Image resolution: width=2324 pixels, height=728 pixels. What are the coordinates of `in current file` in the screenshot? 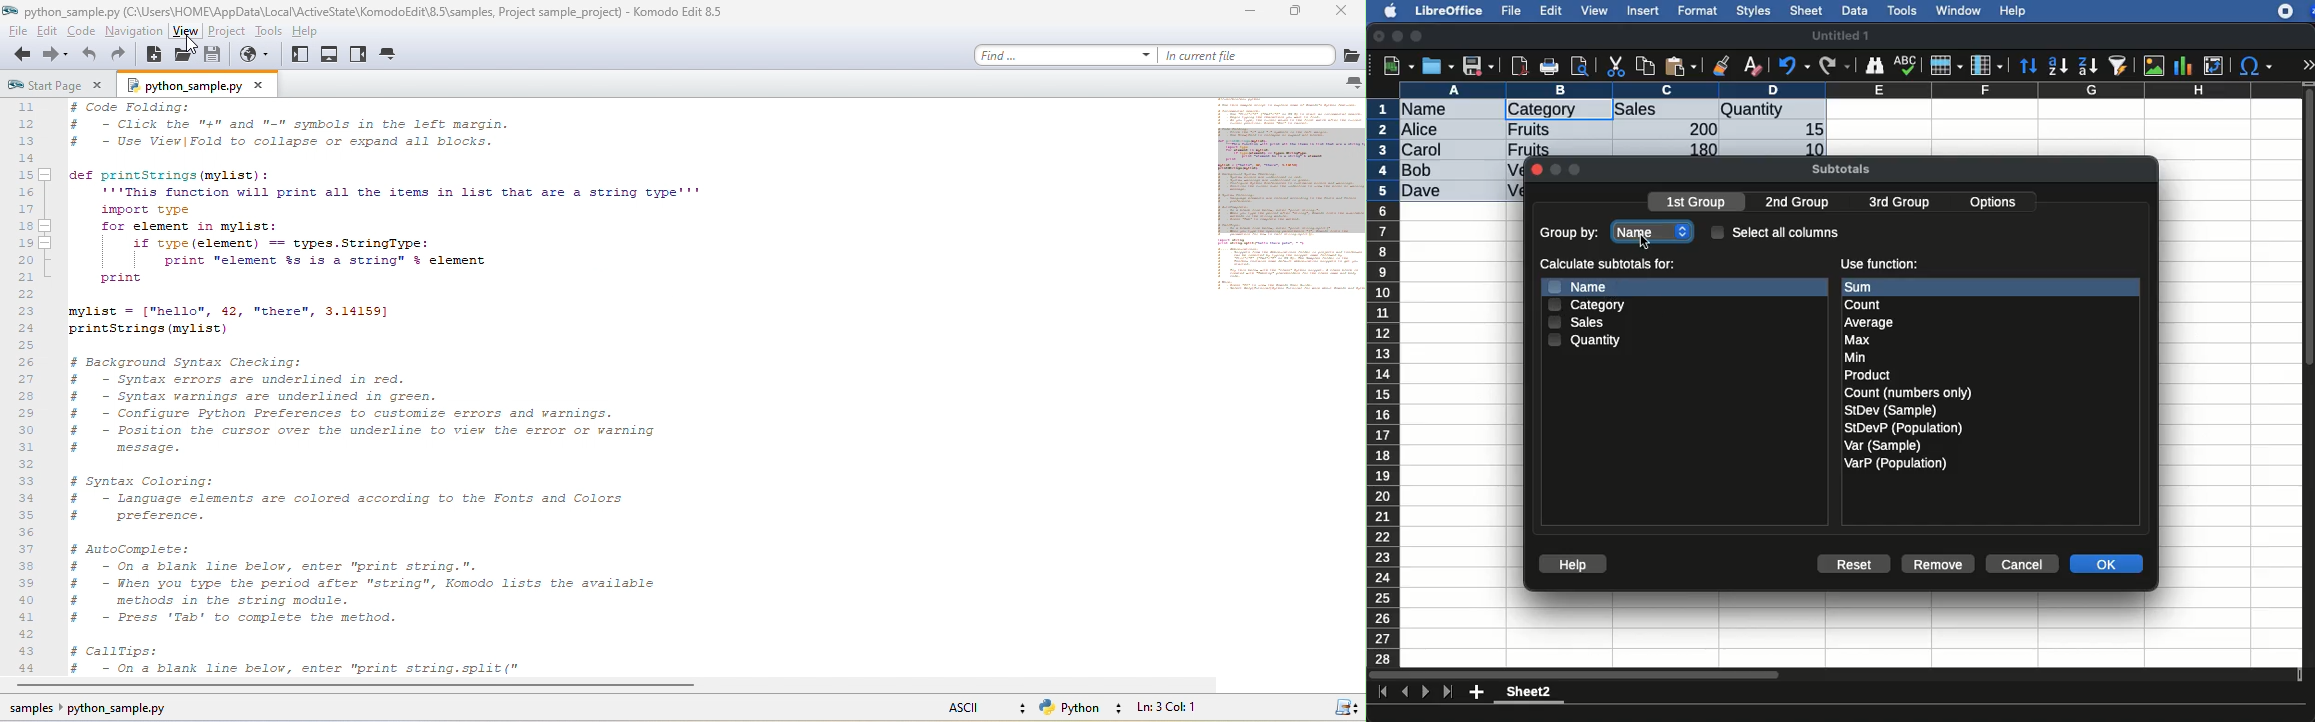 It's located at (1263, 54).